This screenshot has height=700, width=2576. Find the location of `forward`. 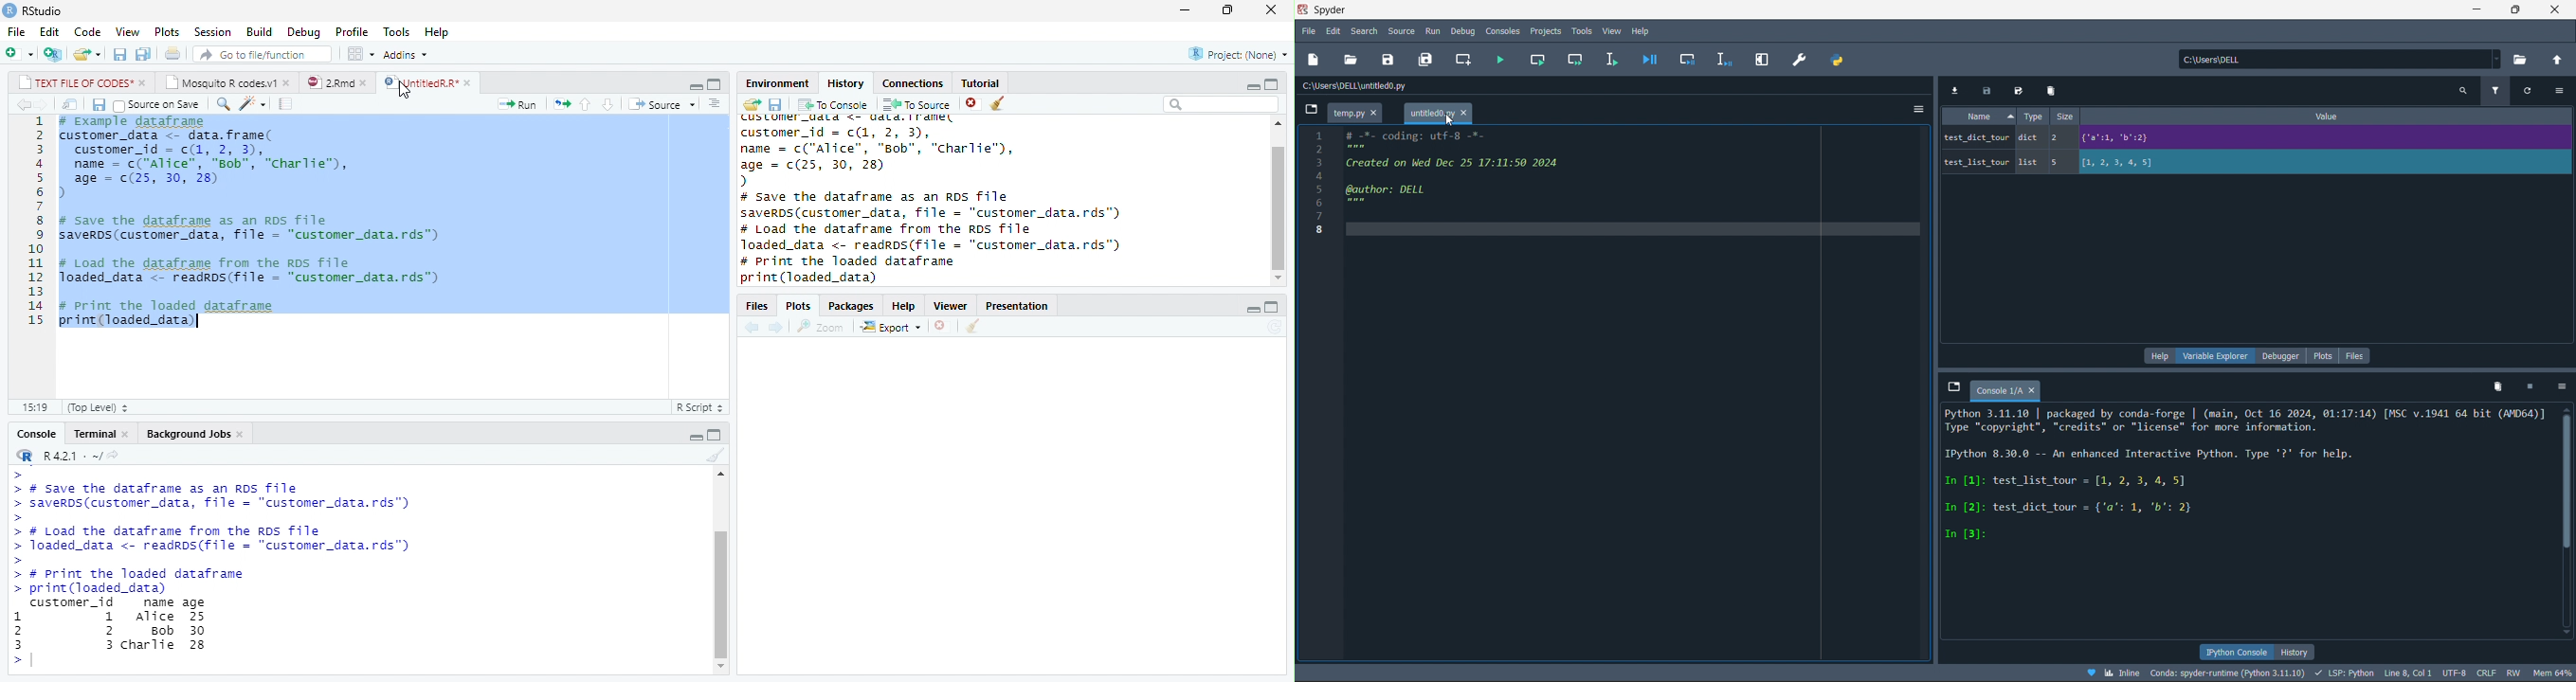

forward is located at coordinates (774, 327).